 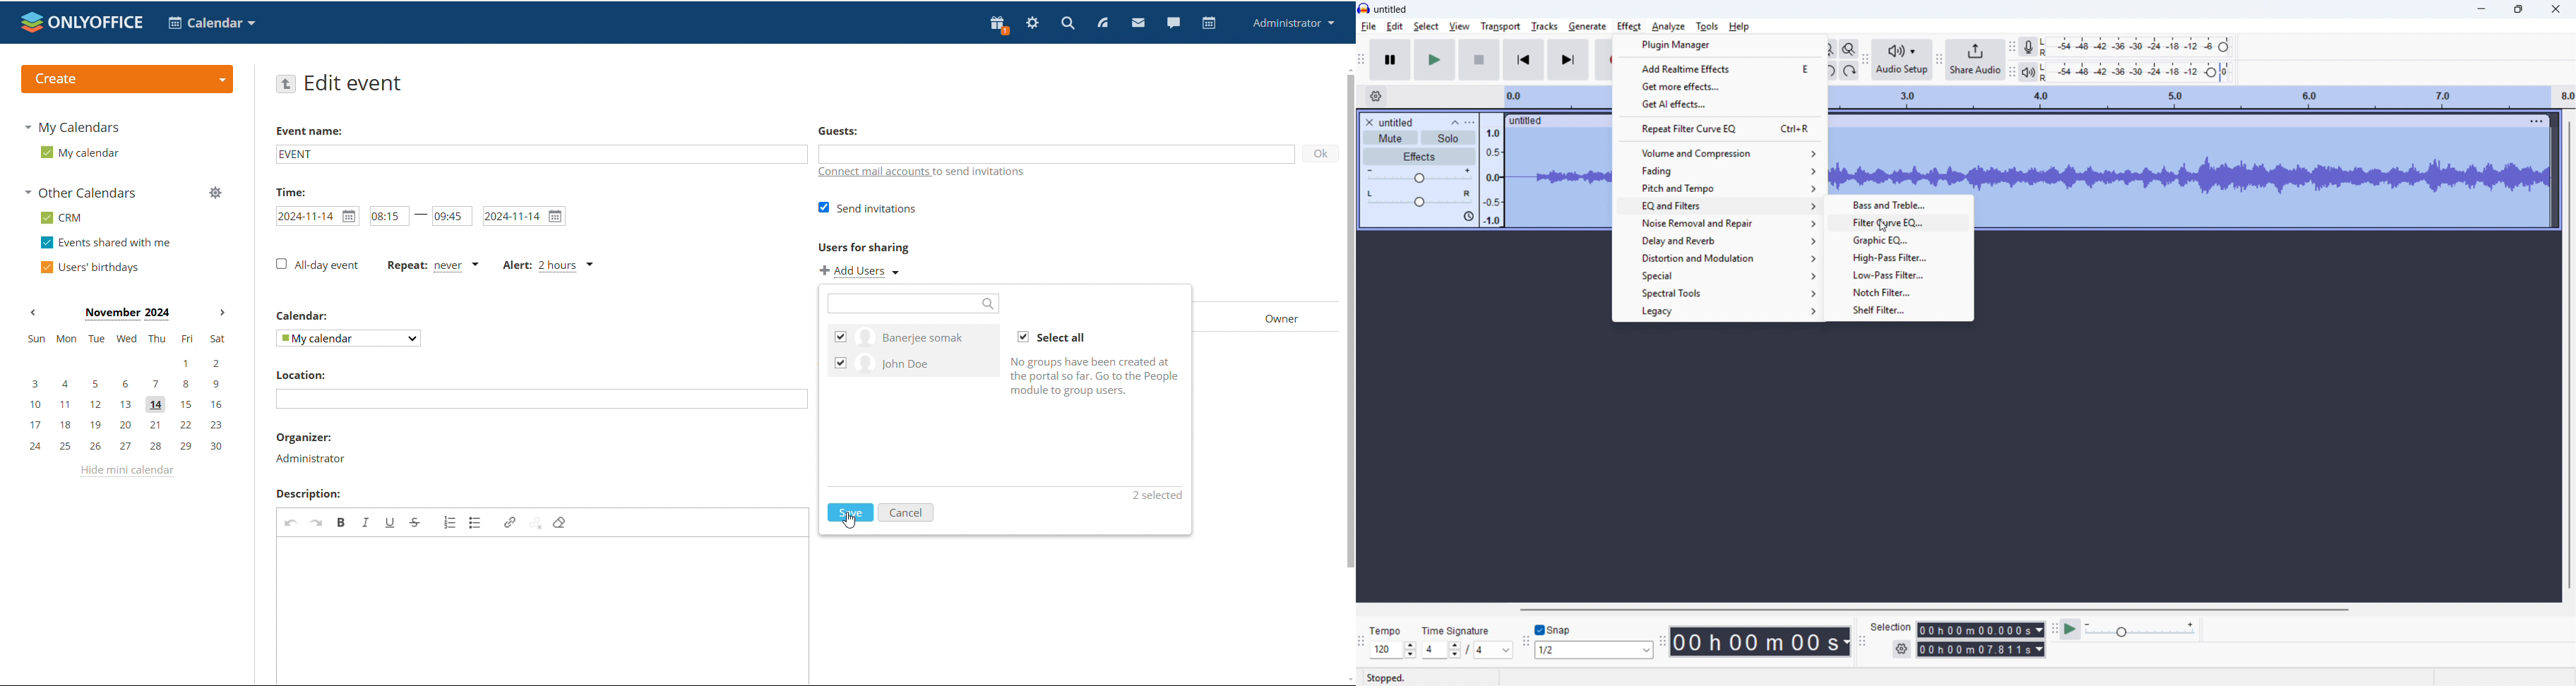 What do you see at coordinates (1391, 138) in the screenshot?
I see `mute` at bounding box center [1391, 138].